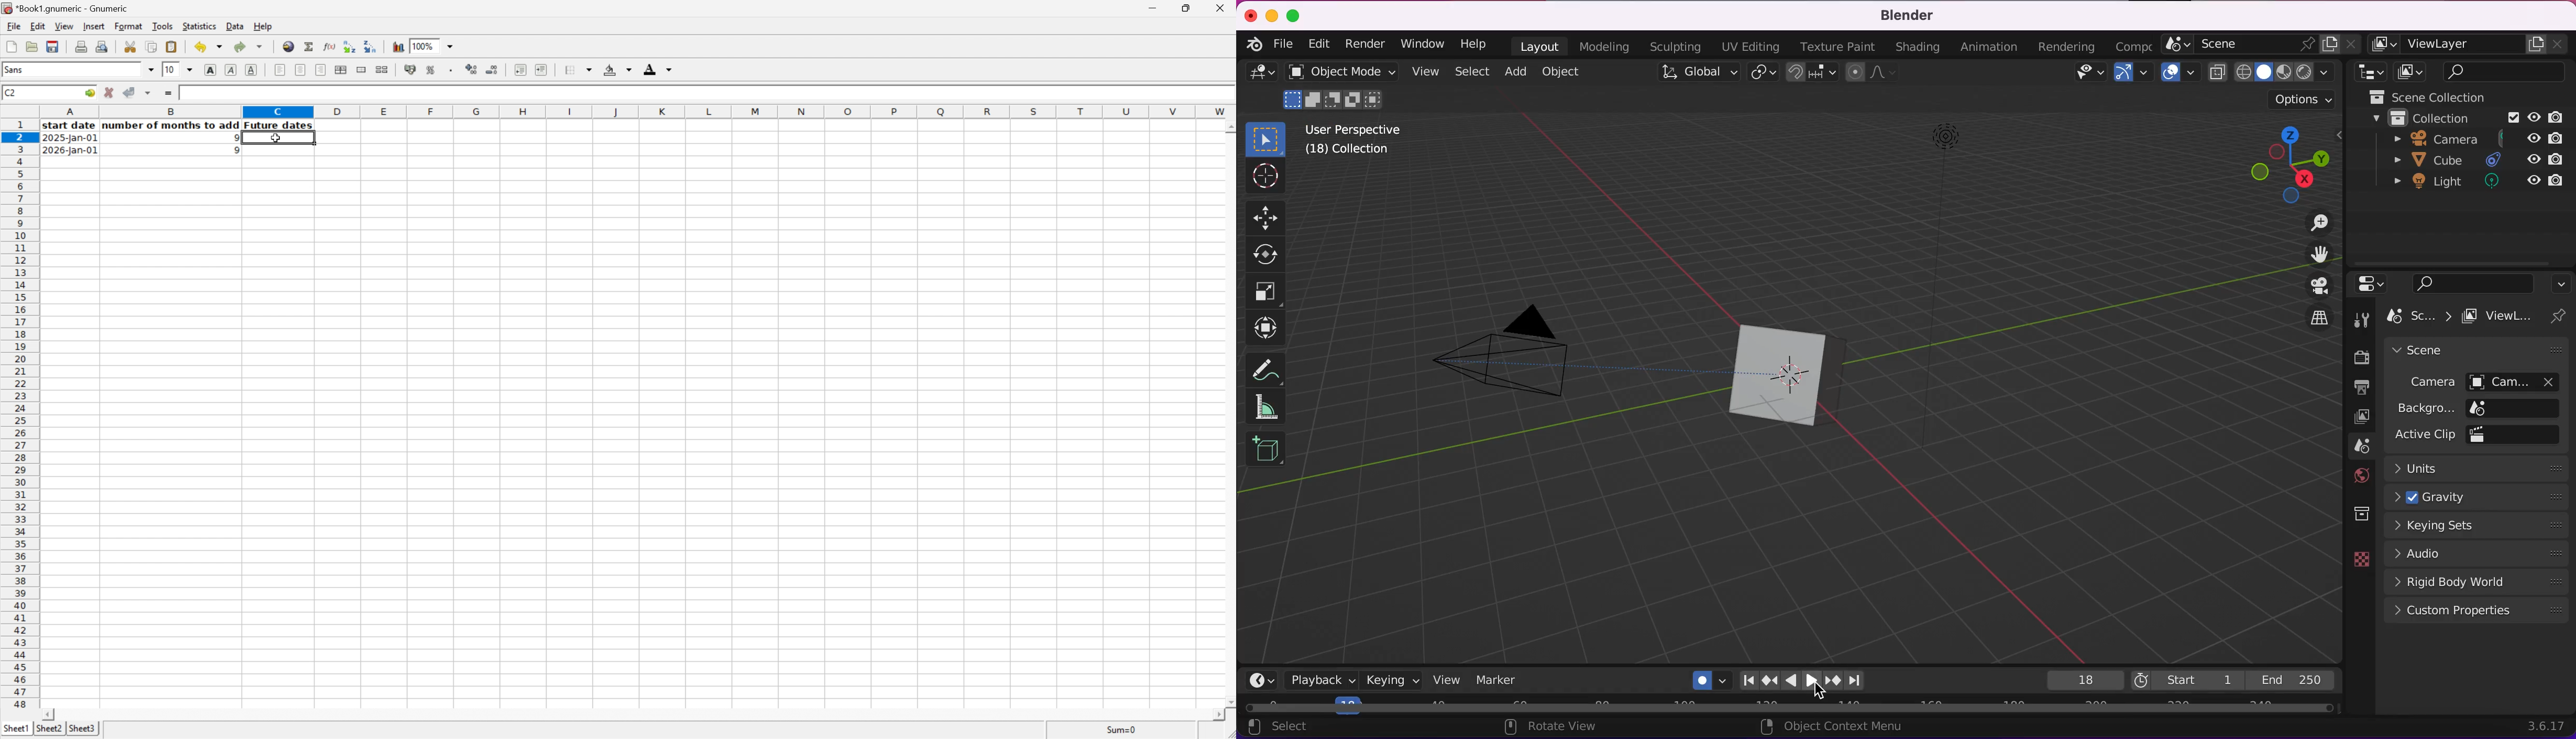  What do you see at coordinates (309, 46) in the screenshot?
I see `Sum in current cell` at bounding box center [309, 46].